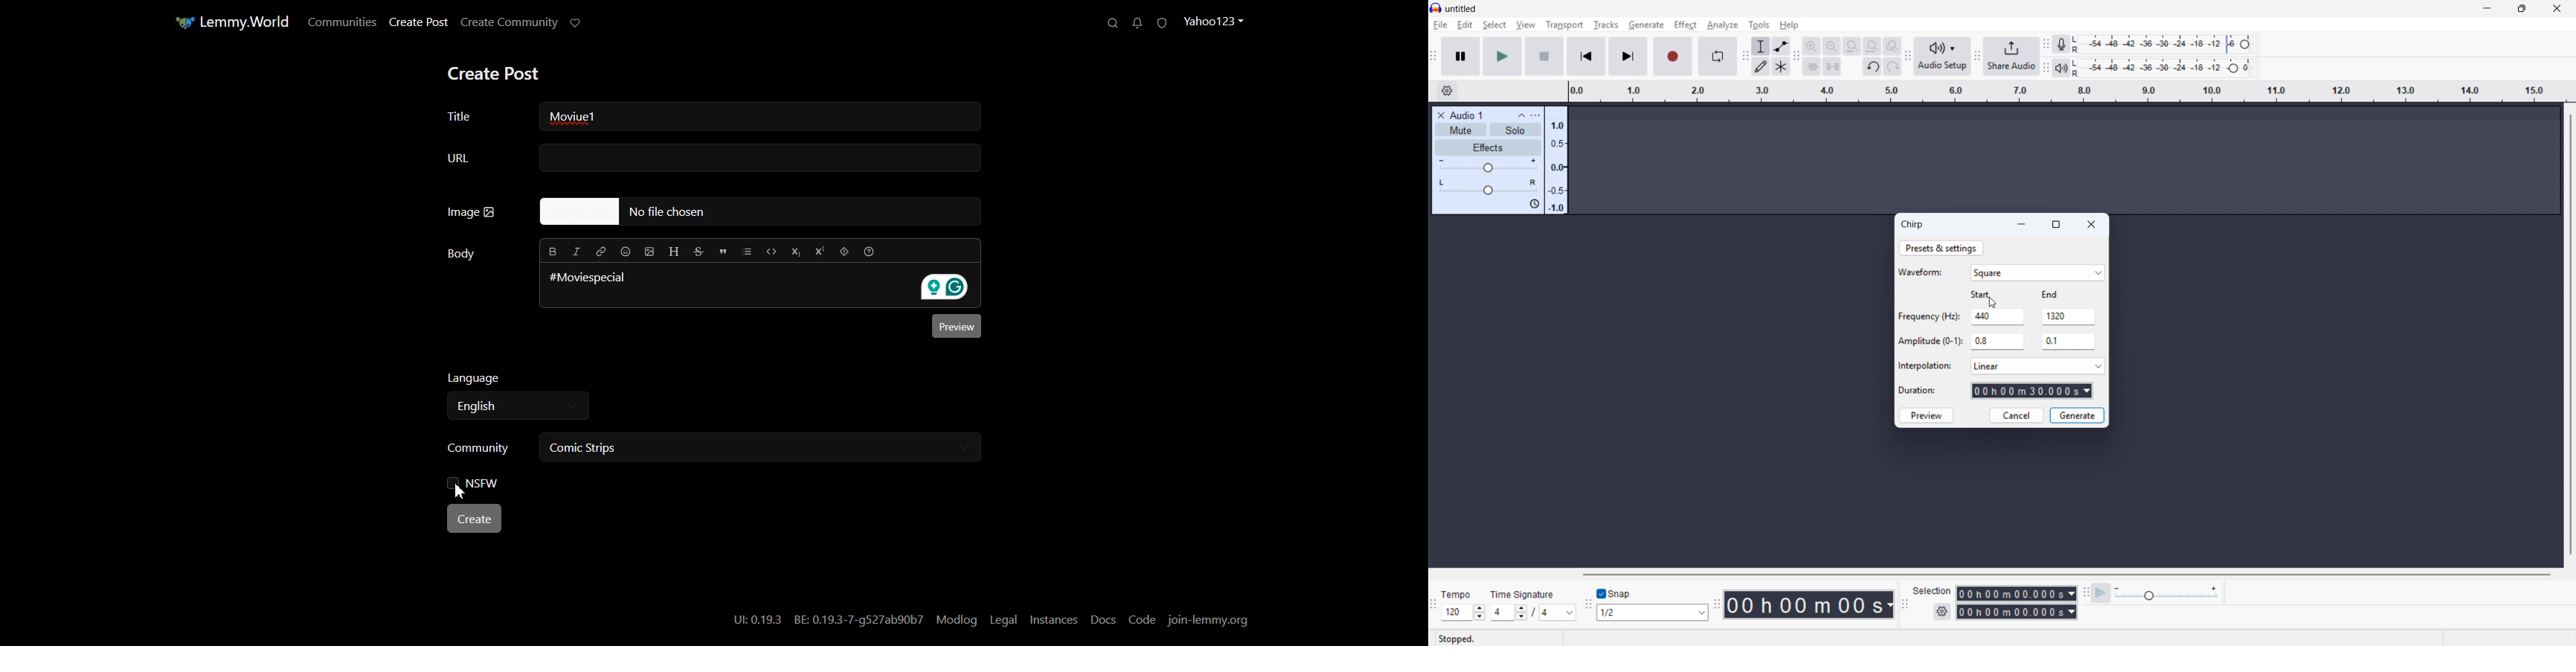 The width and height of the screenshot is (2576, 672). What do you see at coordinates (2165, 68) in the screenshot?
I see `Playback level` at bounding box center [2165, 68].